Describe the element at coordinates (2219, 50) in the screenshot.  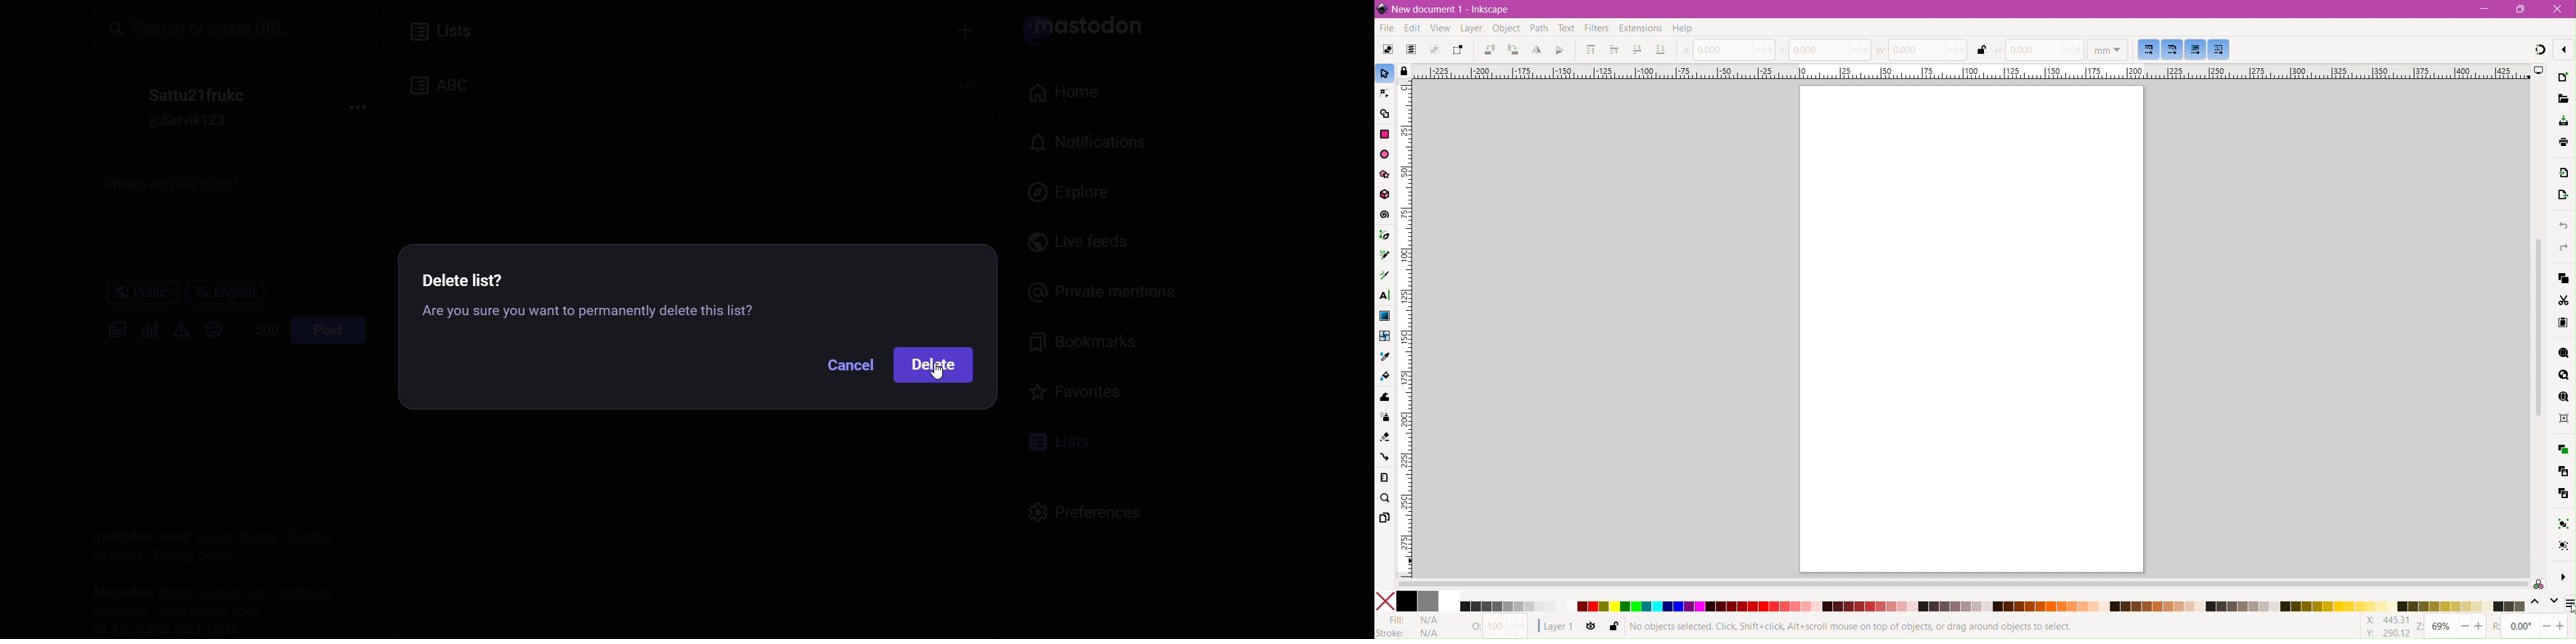
I see `Move patterns along with the objects` at that location.